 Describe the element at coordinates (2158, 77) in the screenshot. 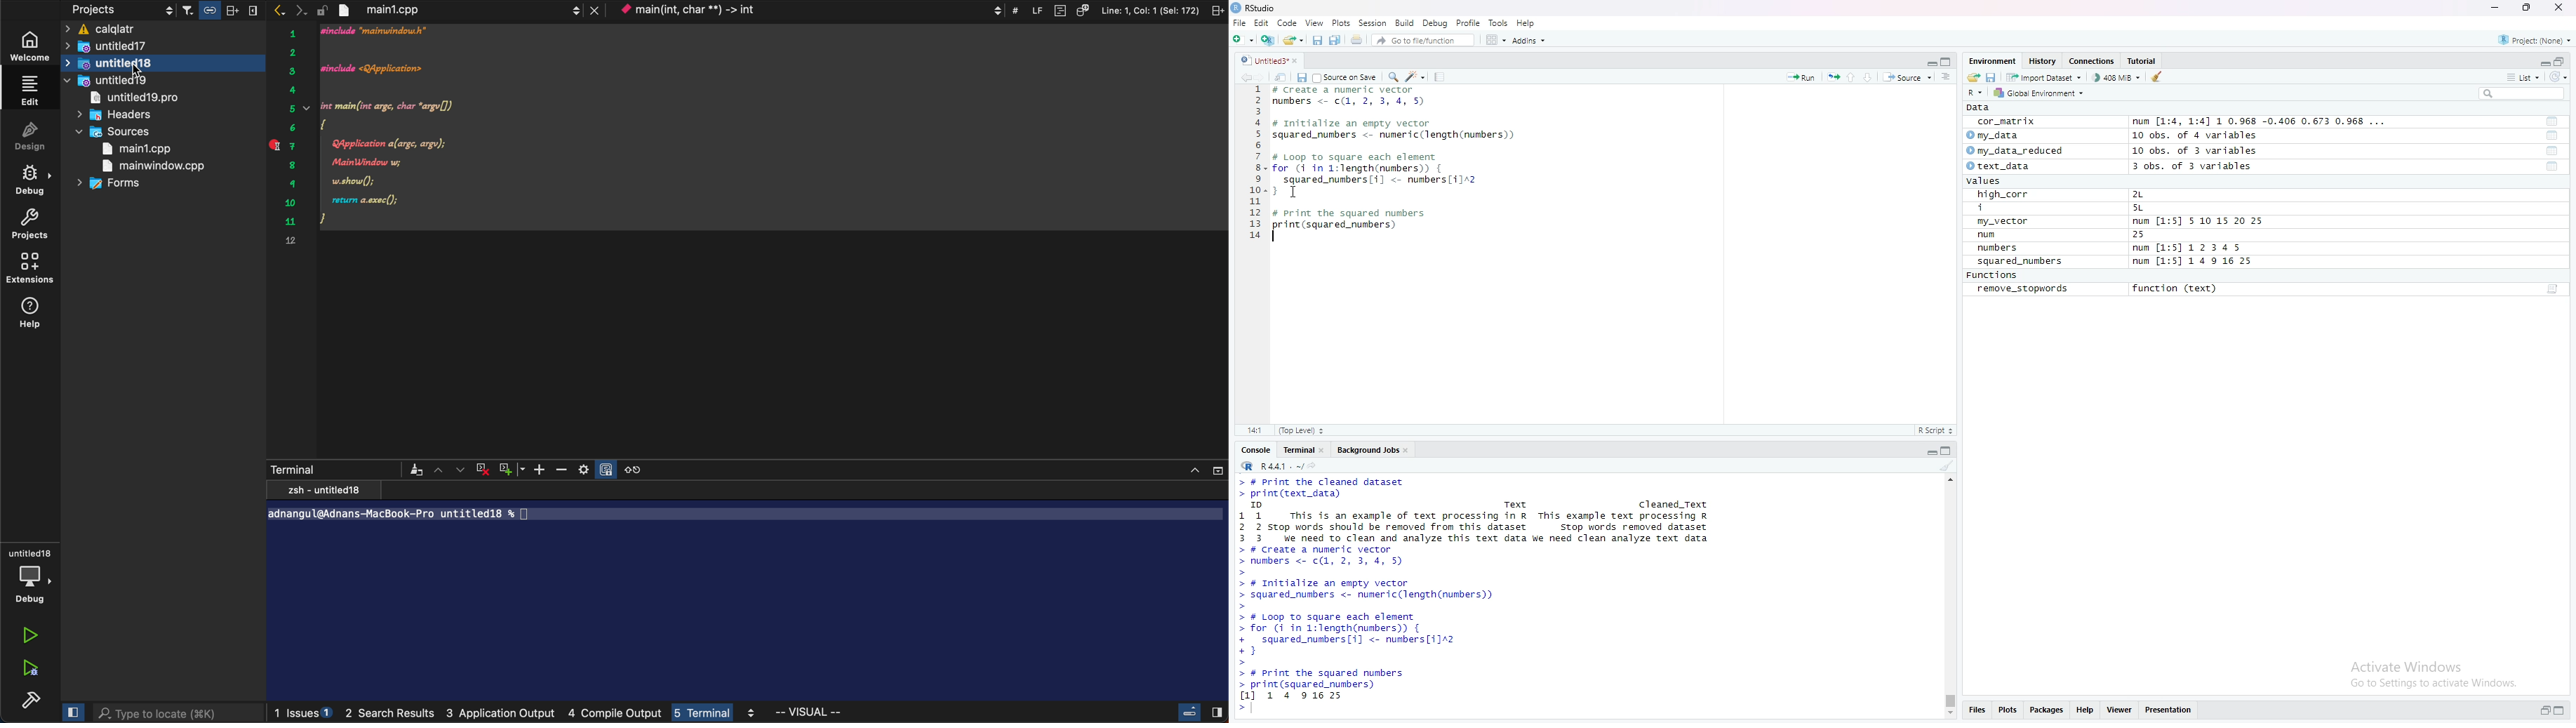

I see `clear objects` at that location.